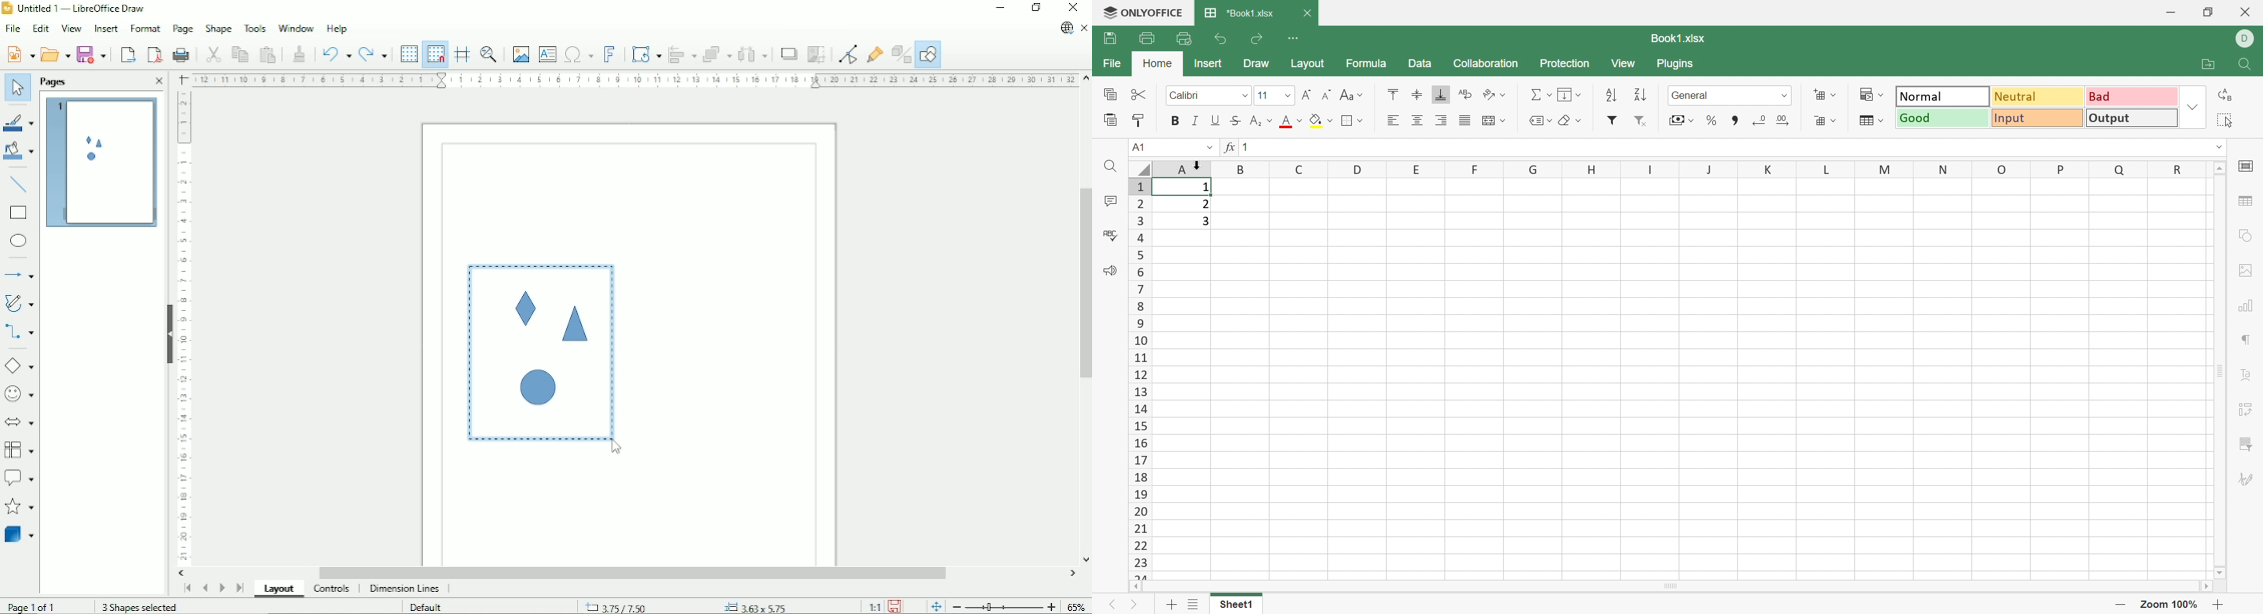  I want to click on Copy, so click(1110, 94).